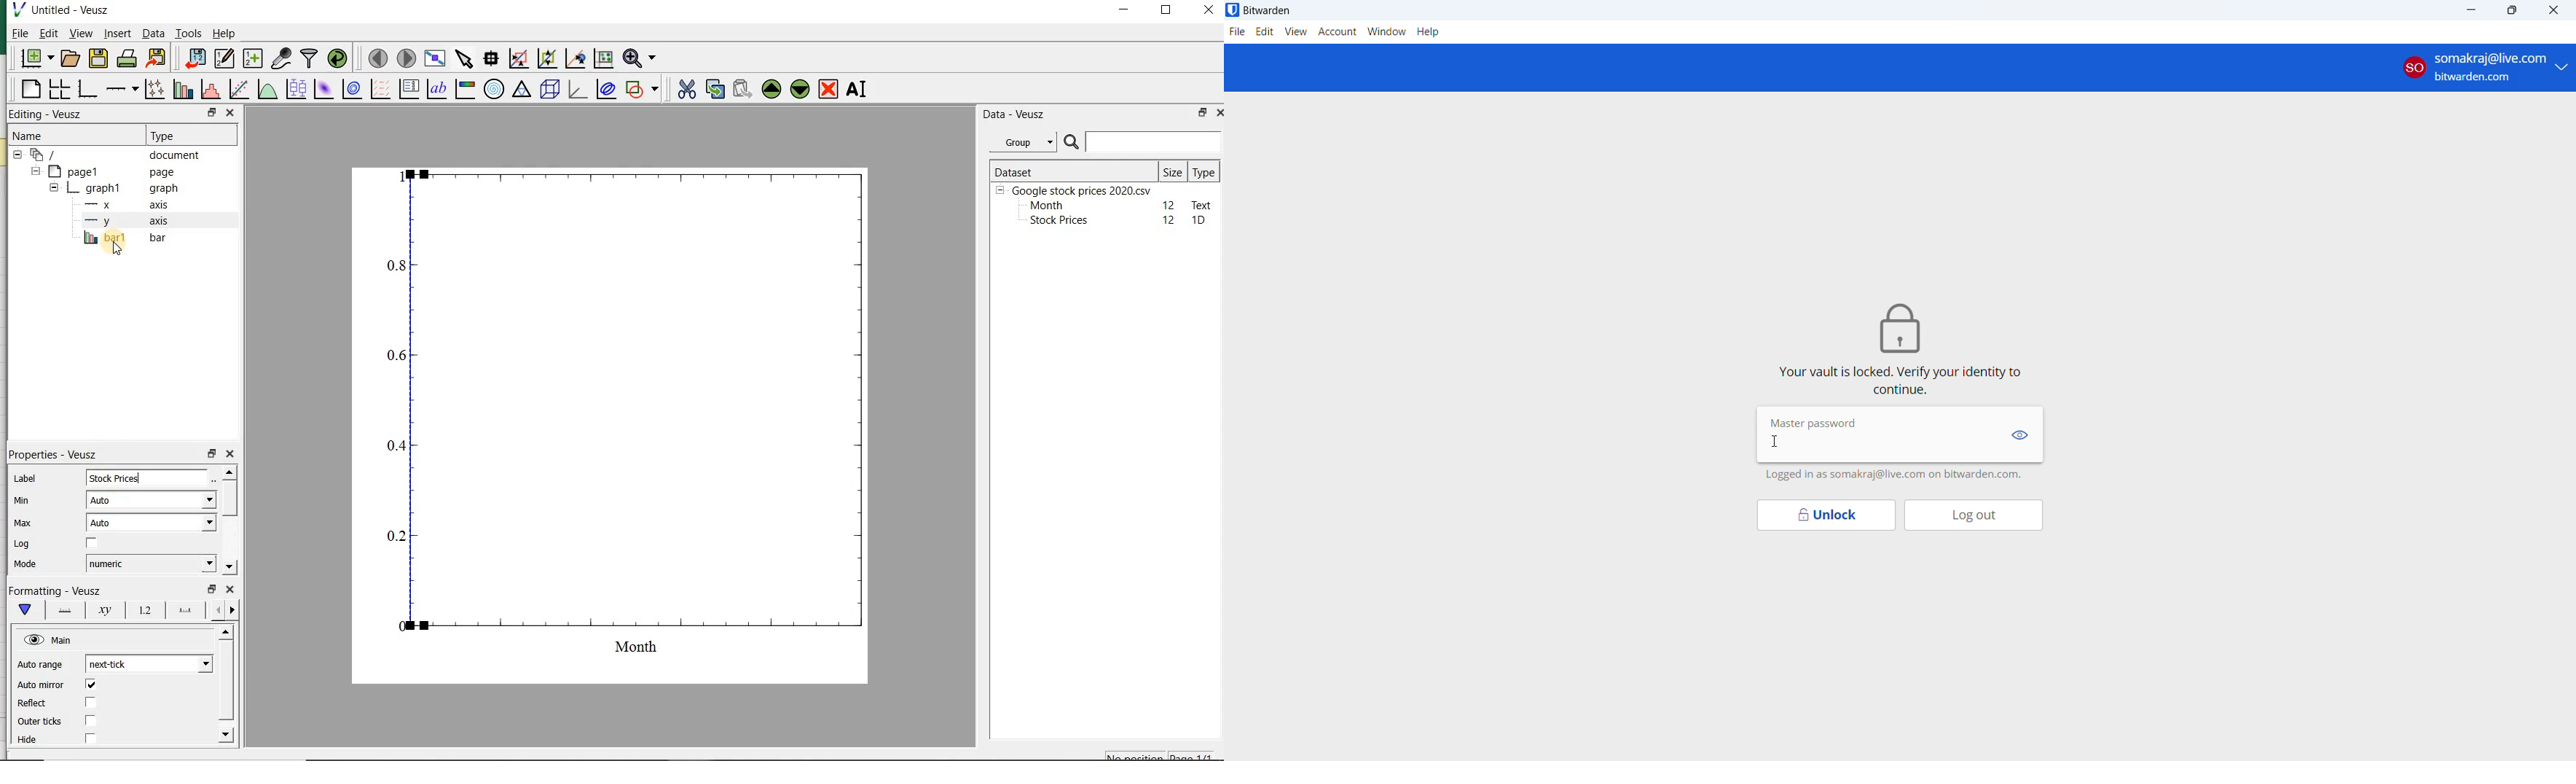  I want to click on Outer ticks, so click(39, 722).